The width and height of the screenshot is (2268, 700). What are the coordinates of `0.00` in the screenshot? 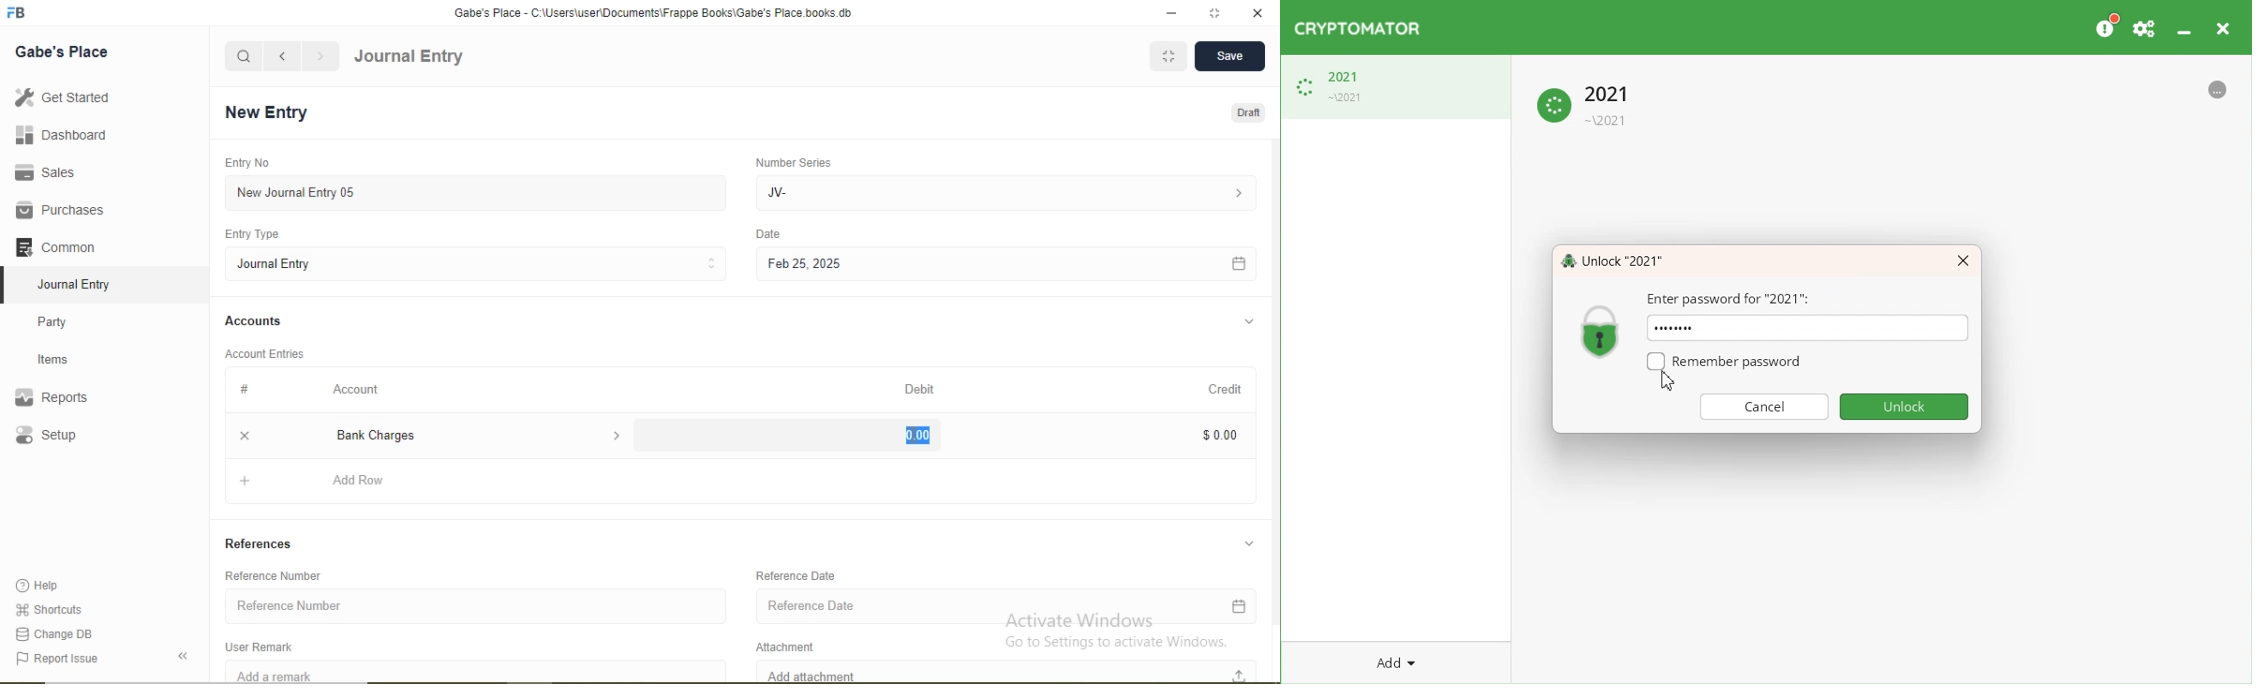 It's located at (910, 433).